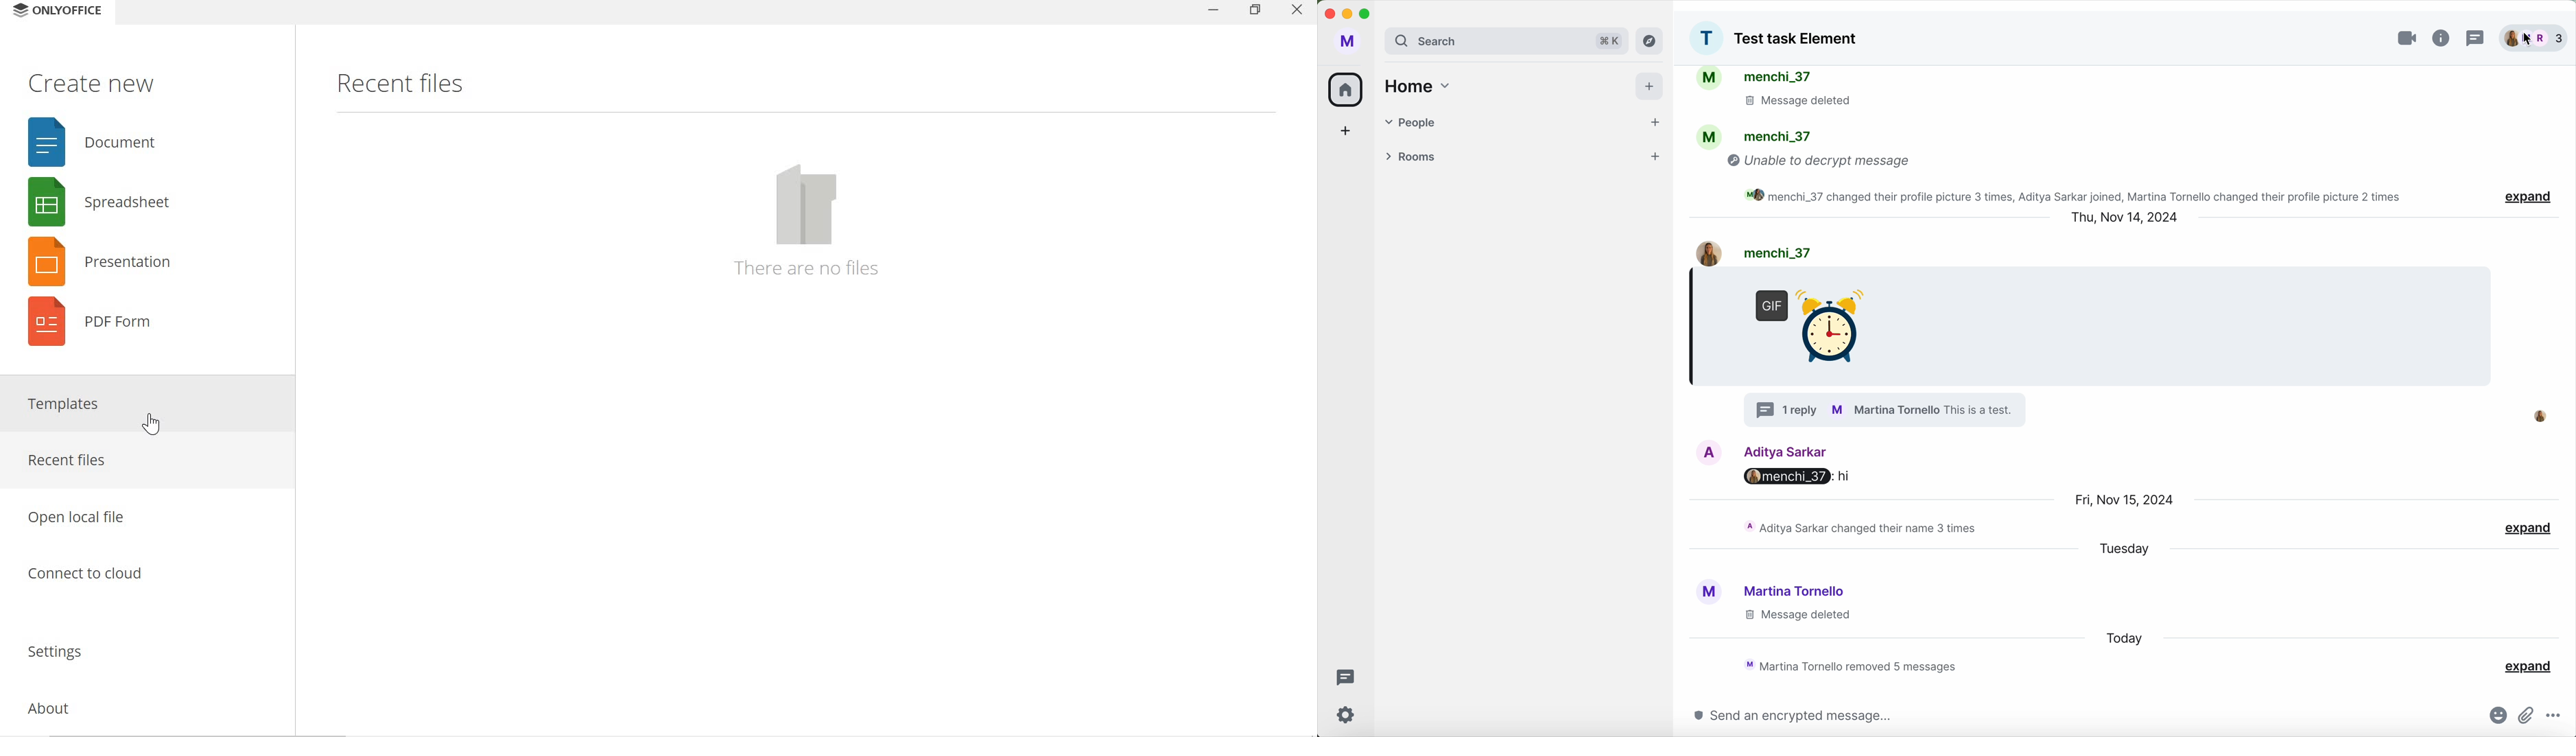 This screenshot has height=756, width=2576. What do you see at coordinates (141, 646) in the screenshot?
I see `settings` at bounding box center [141, 646].